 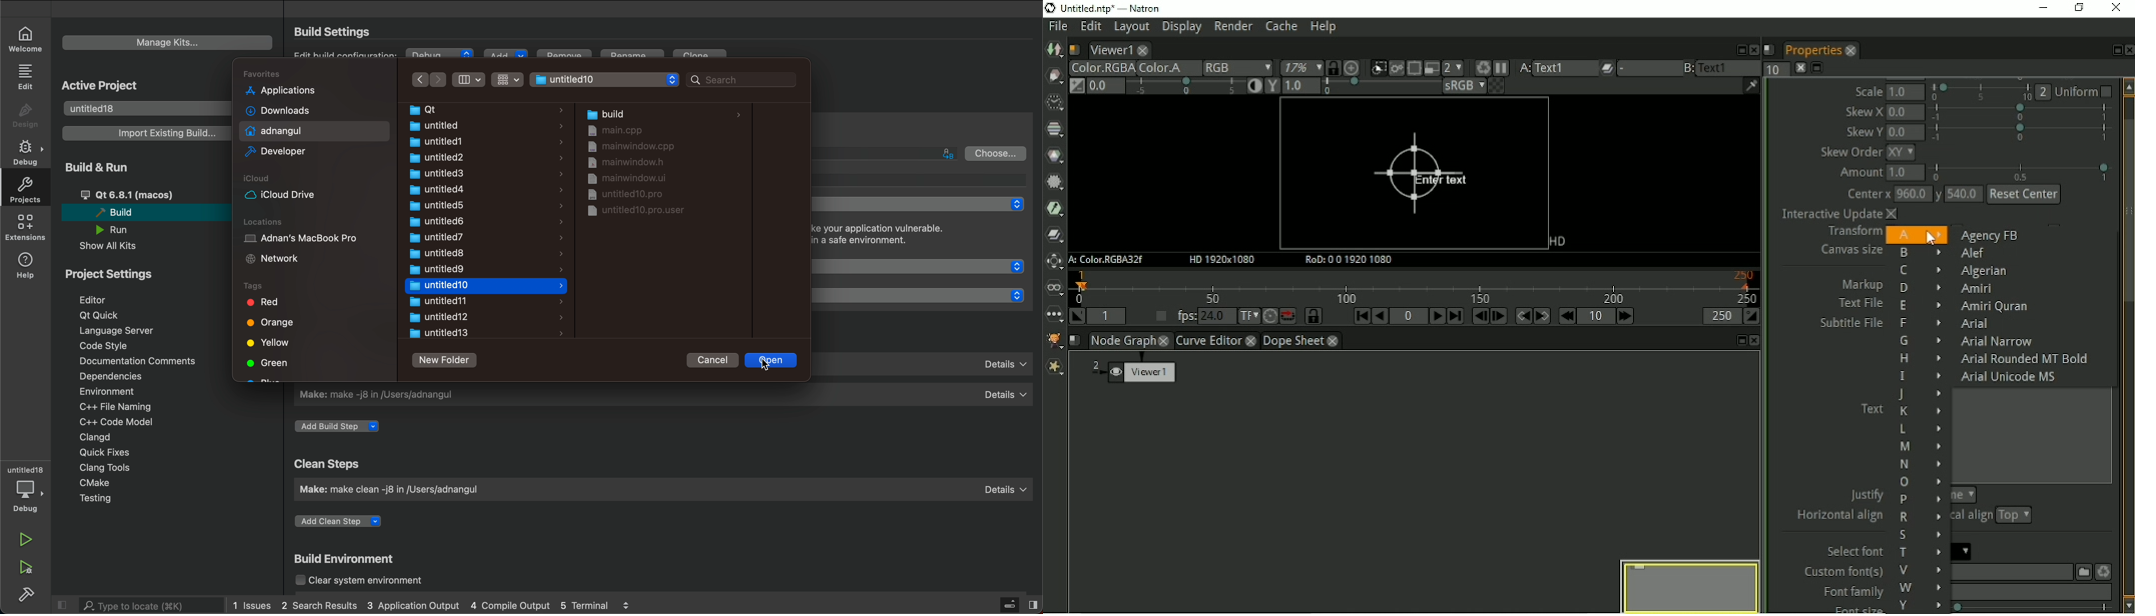 What do you see at coordinates (605, 79) in the screenshot?
I see `adnangul` at bounding box center [605, 79].